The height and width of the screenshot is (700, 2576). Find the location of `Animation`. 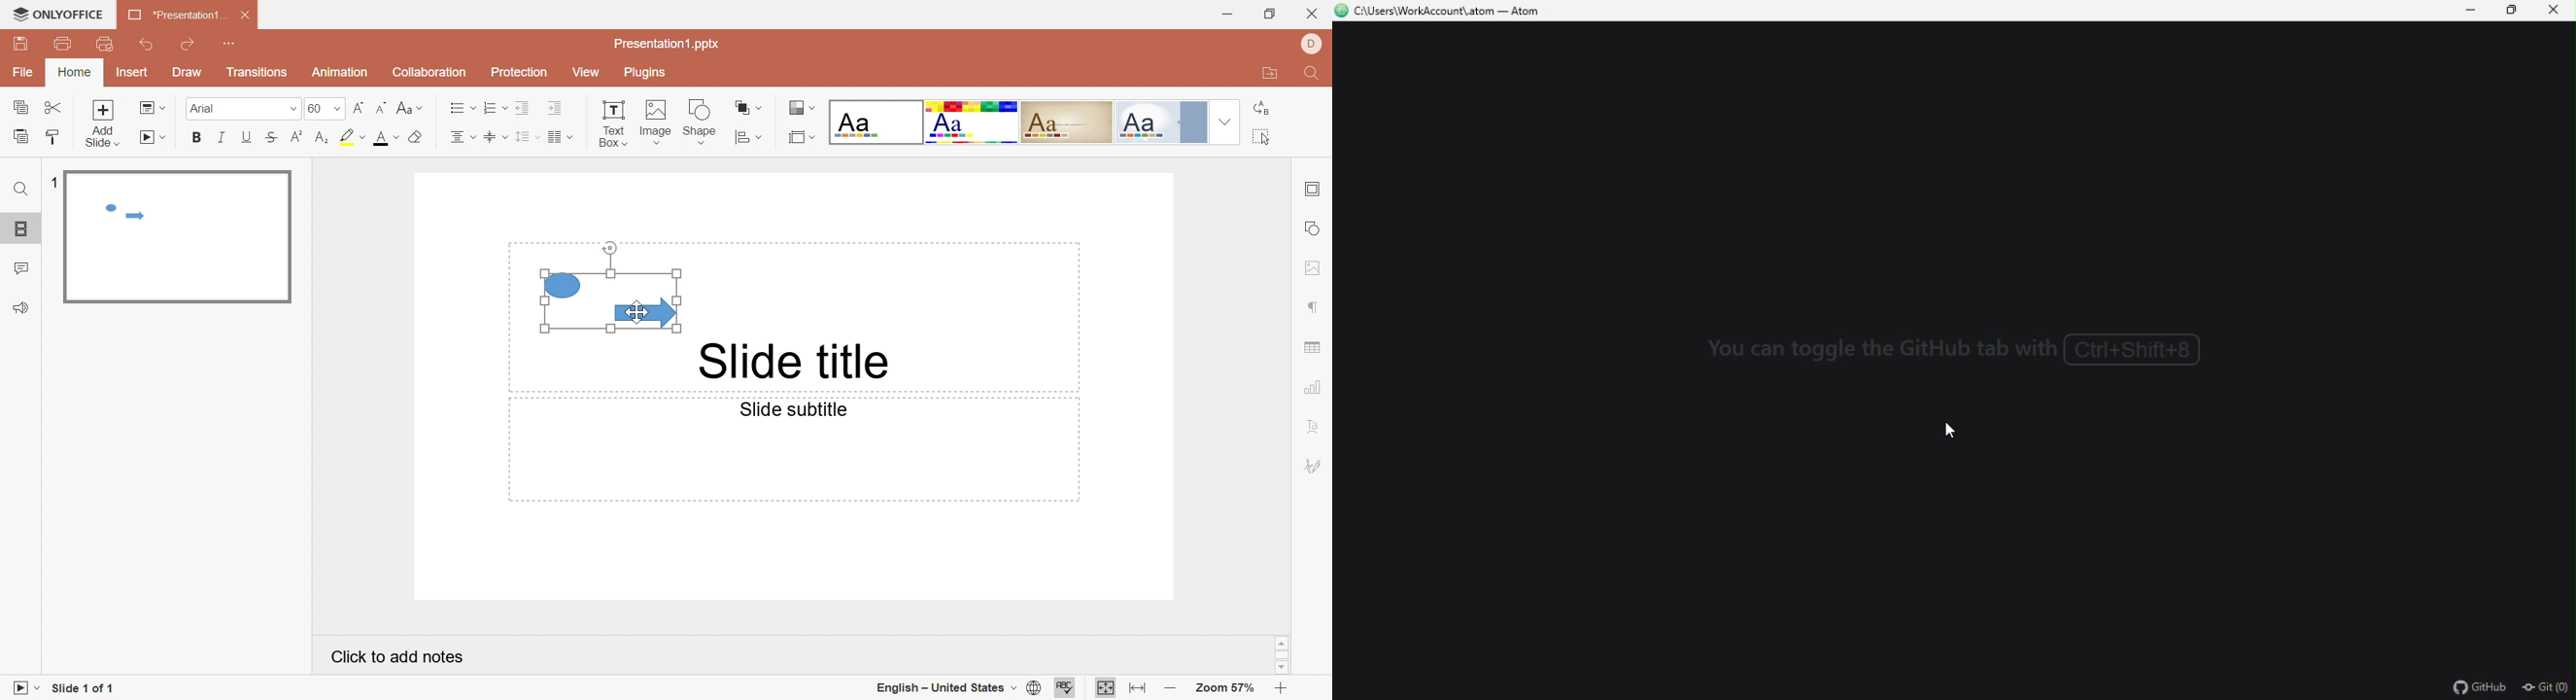

Animation is located at coordinates (341, 73).